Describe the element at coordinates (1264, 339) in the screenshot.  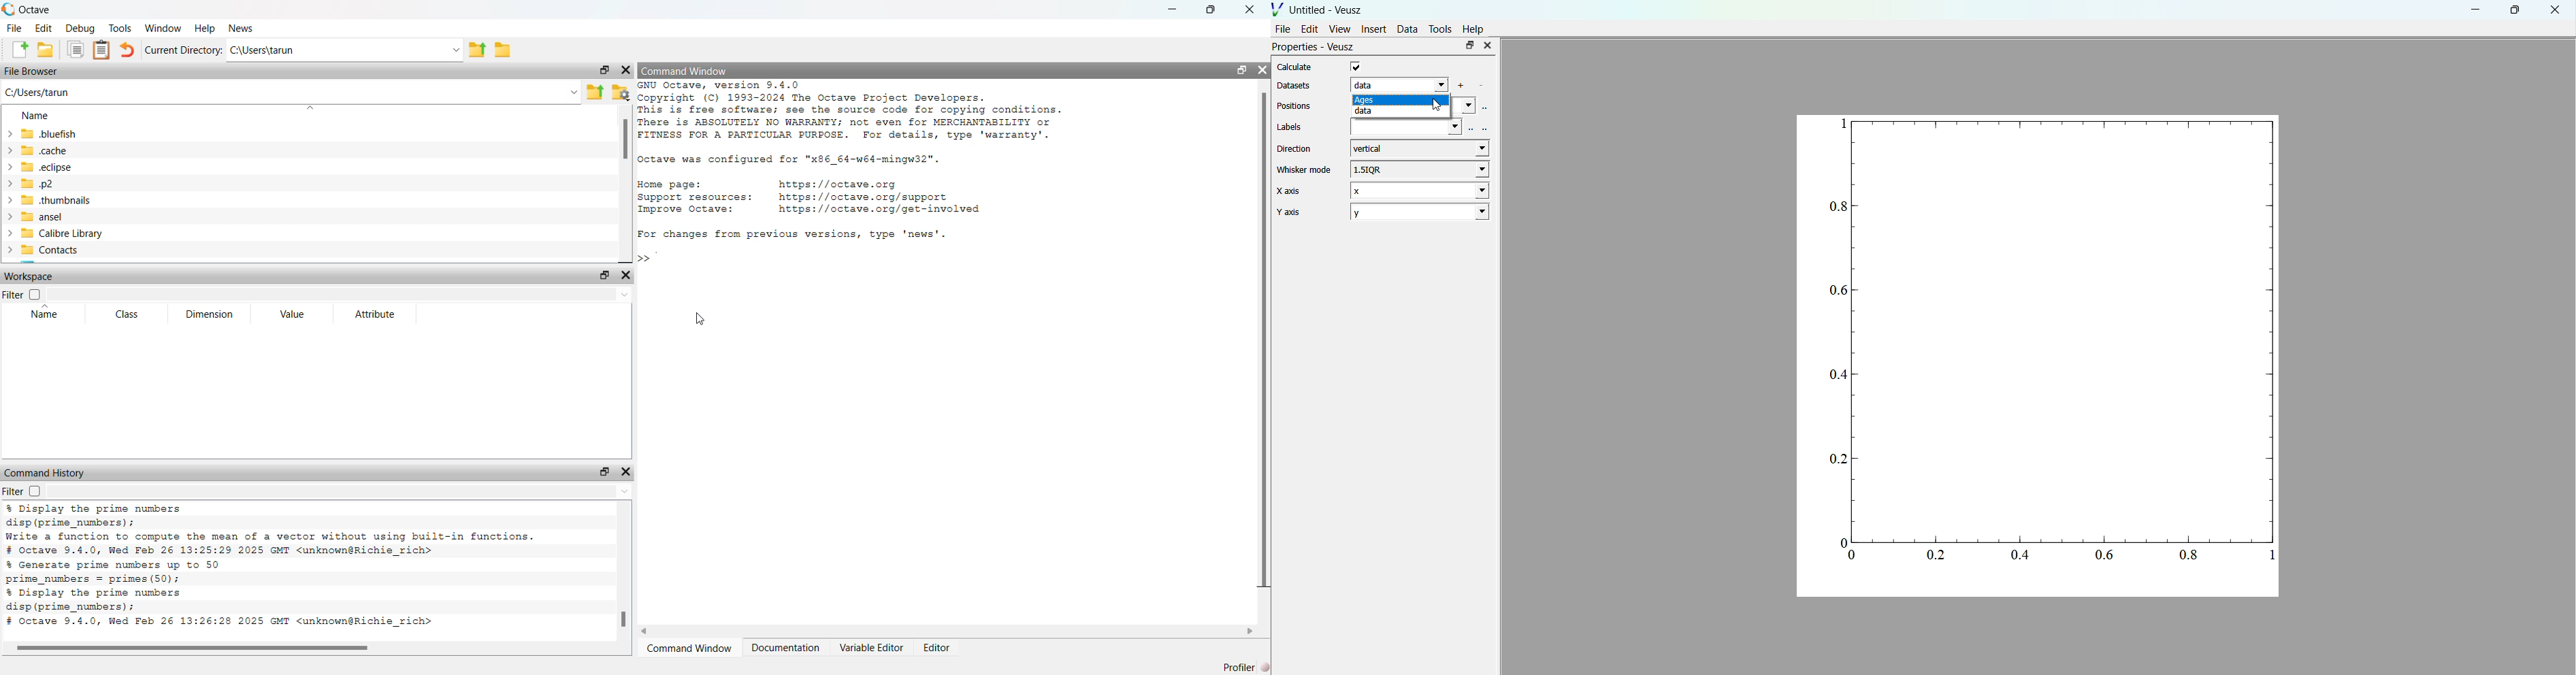
I see `scroll bar` at that location.